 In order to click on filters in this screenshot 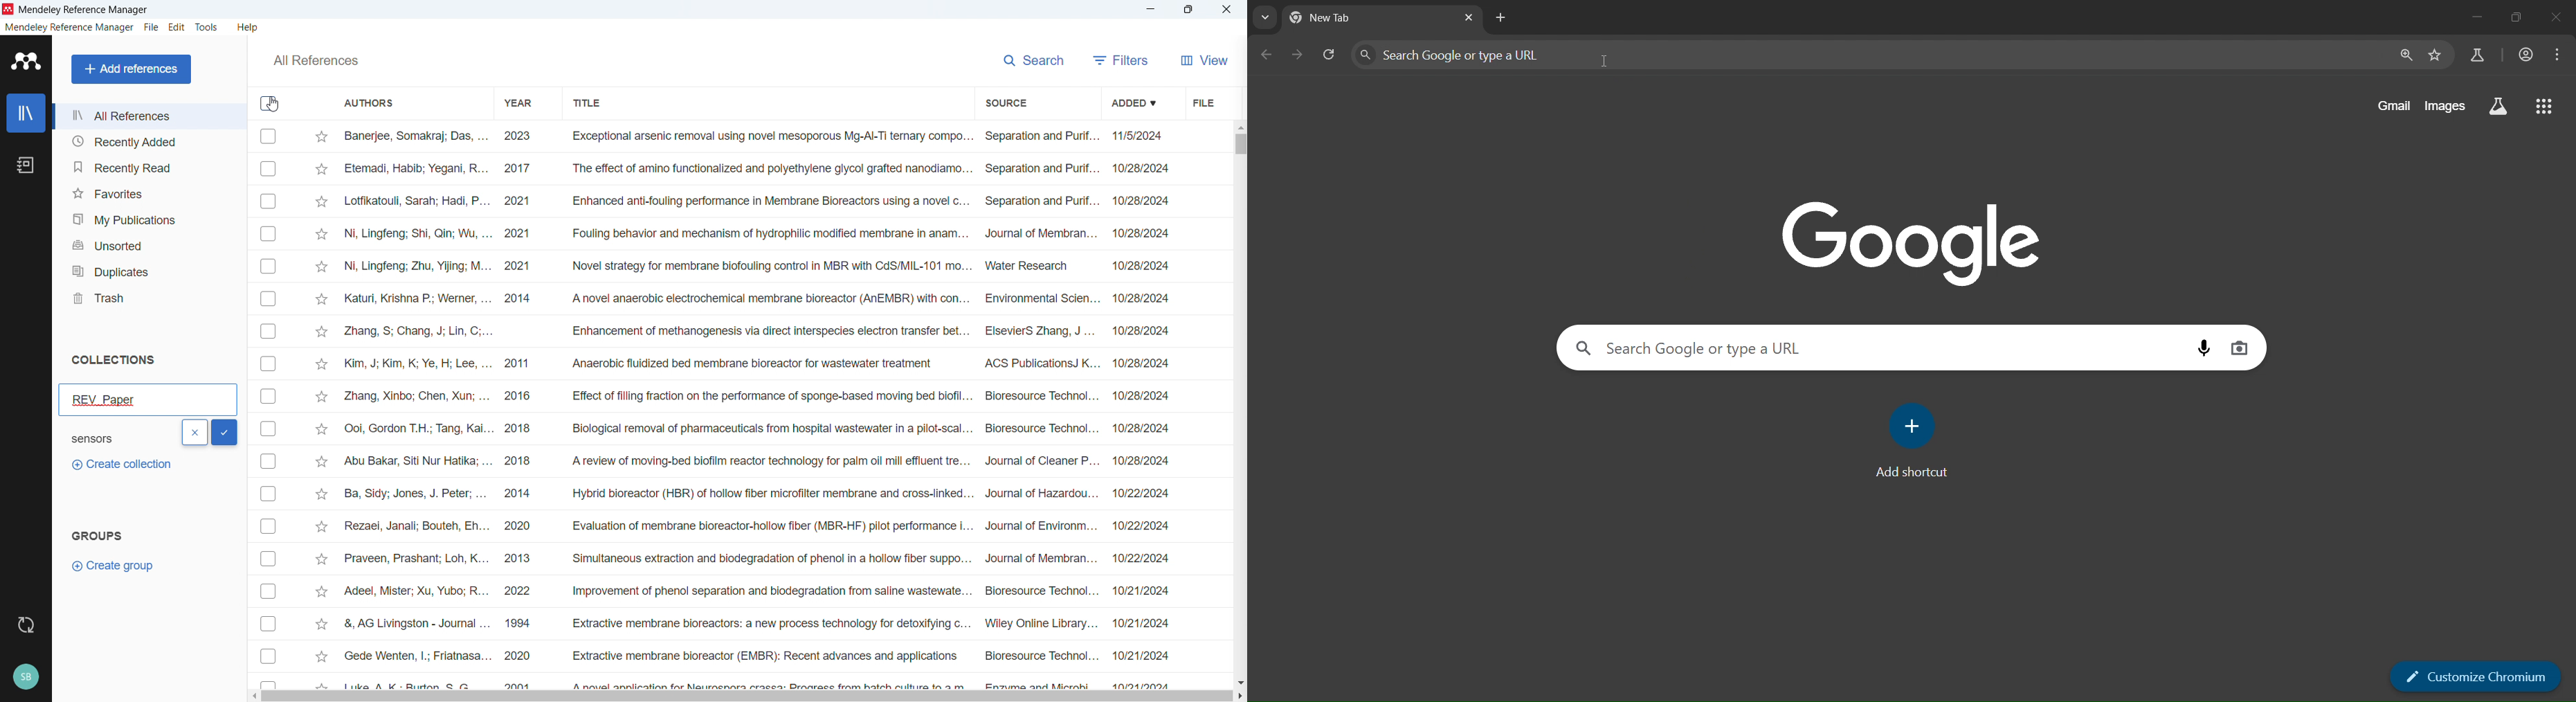, I will do `click(1122, 58)`.